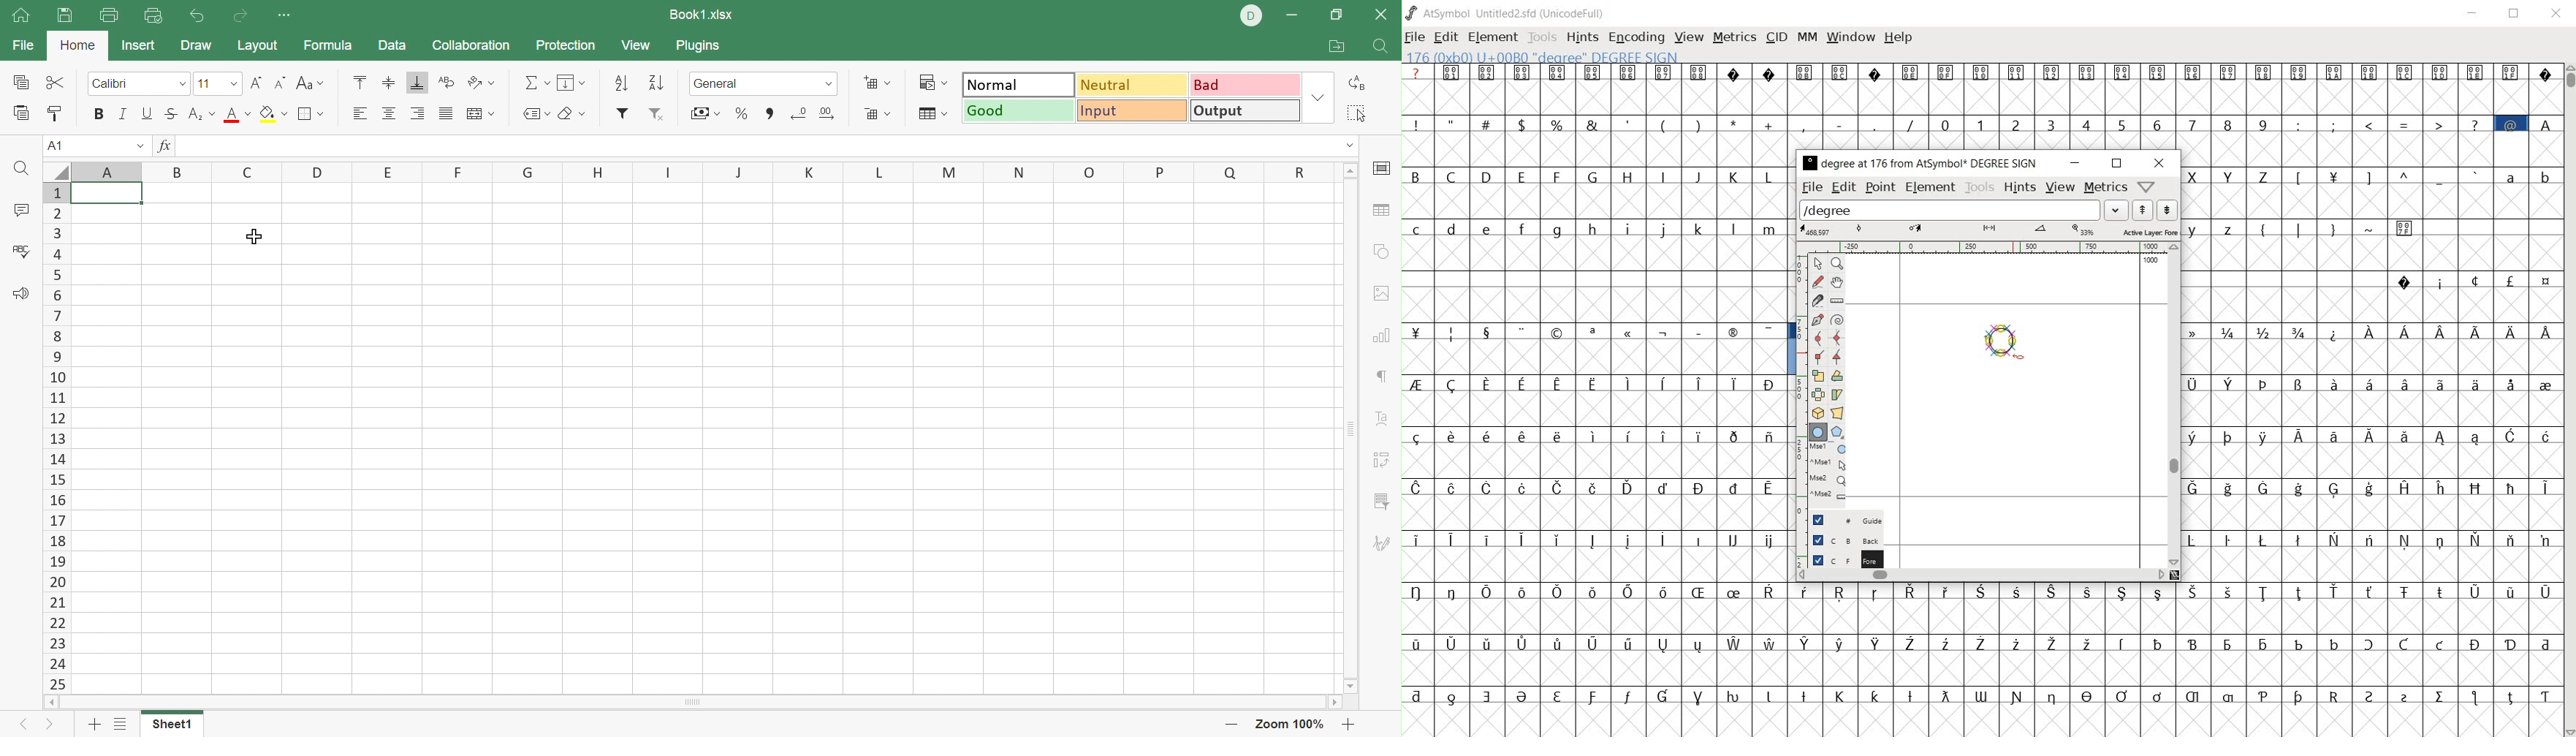  What do you see at coordinates (2007, 349) in the screenshot?
I see `custom glyph for the degree symbol created` at bounding box center [2007, 349].